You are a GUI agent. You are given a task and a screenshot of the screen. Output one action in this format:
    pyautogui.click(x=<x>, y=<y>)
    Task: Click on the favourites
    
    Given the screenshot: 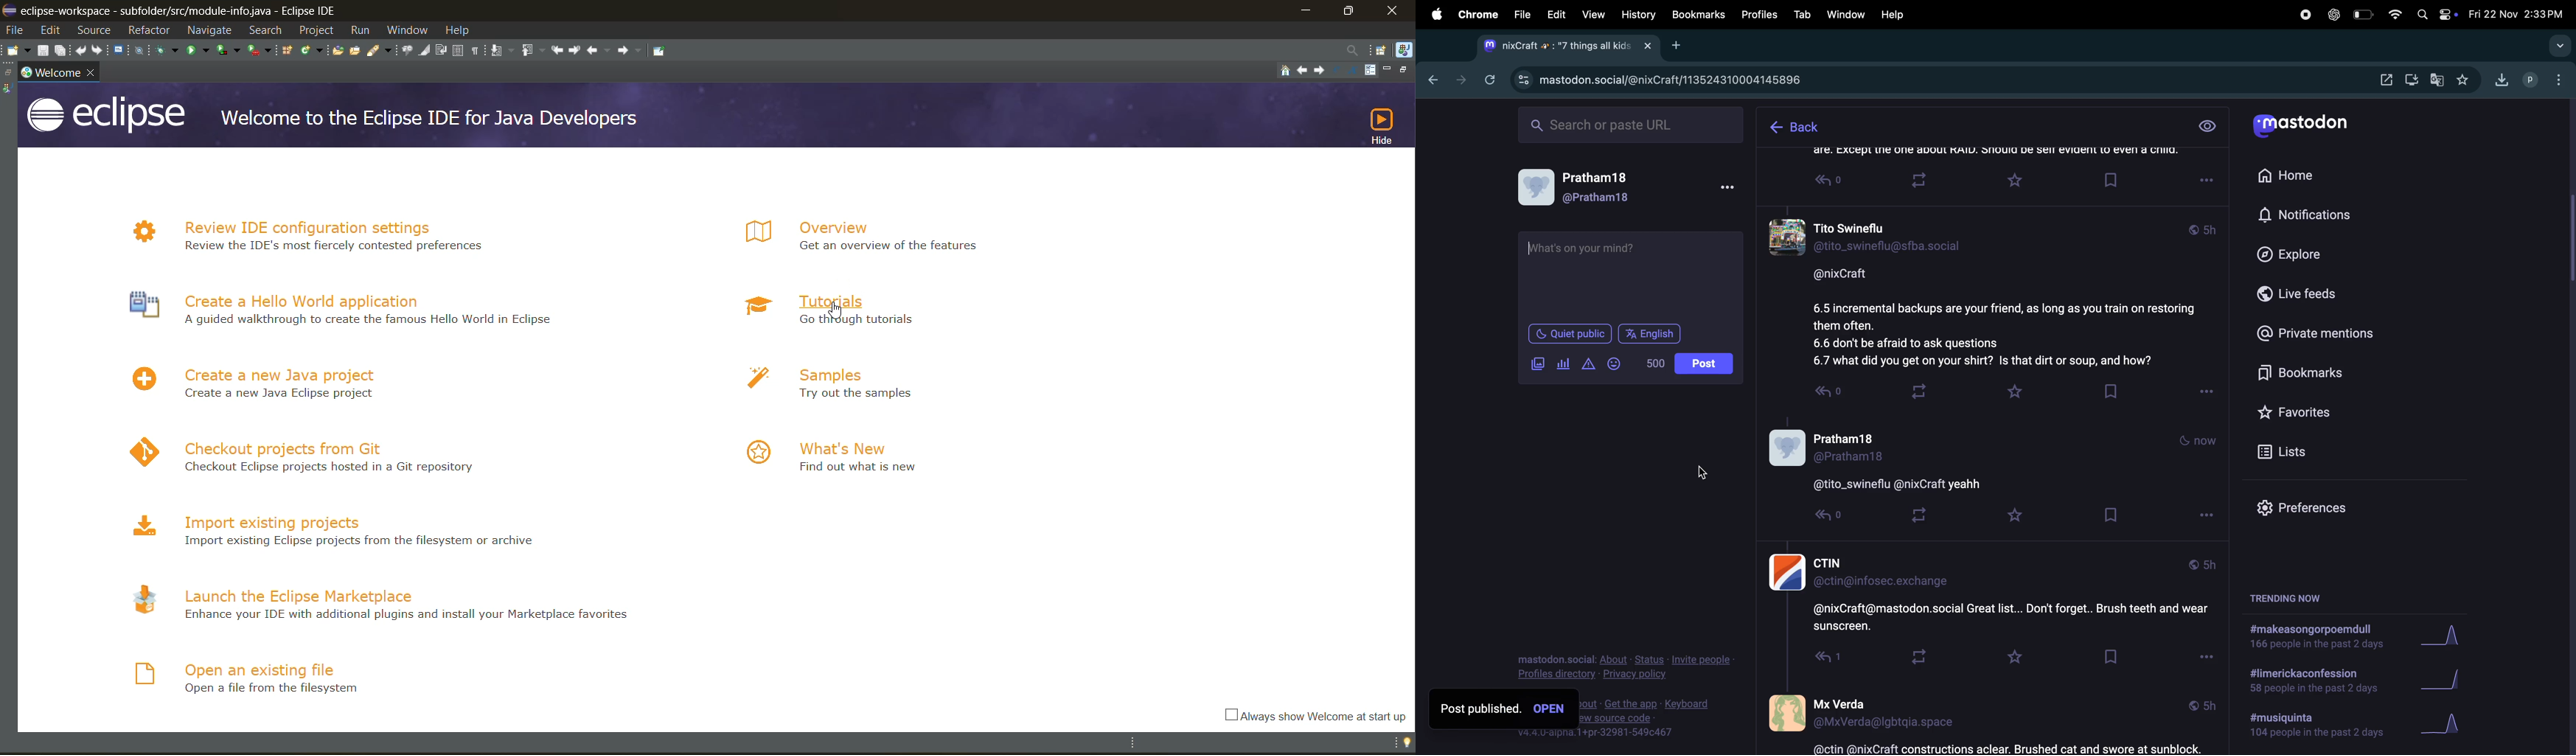 What is the action you would take?
    pyautogui.click(x=2014, y=393)
    